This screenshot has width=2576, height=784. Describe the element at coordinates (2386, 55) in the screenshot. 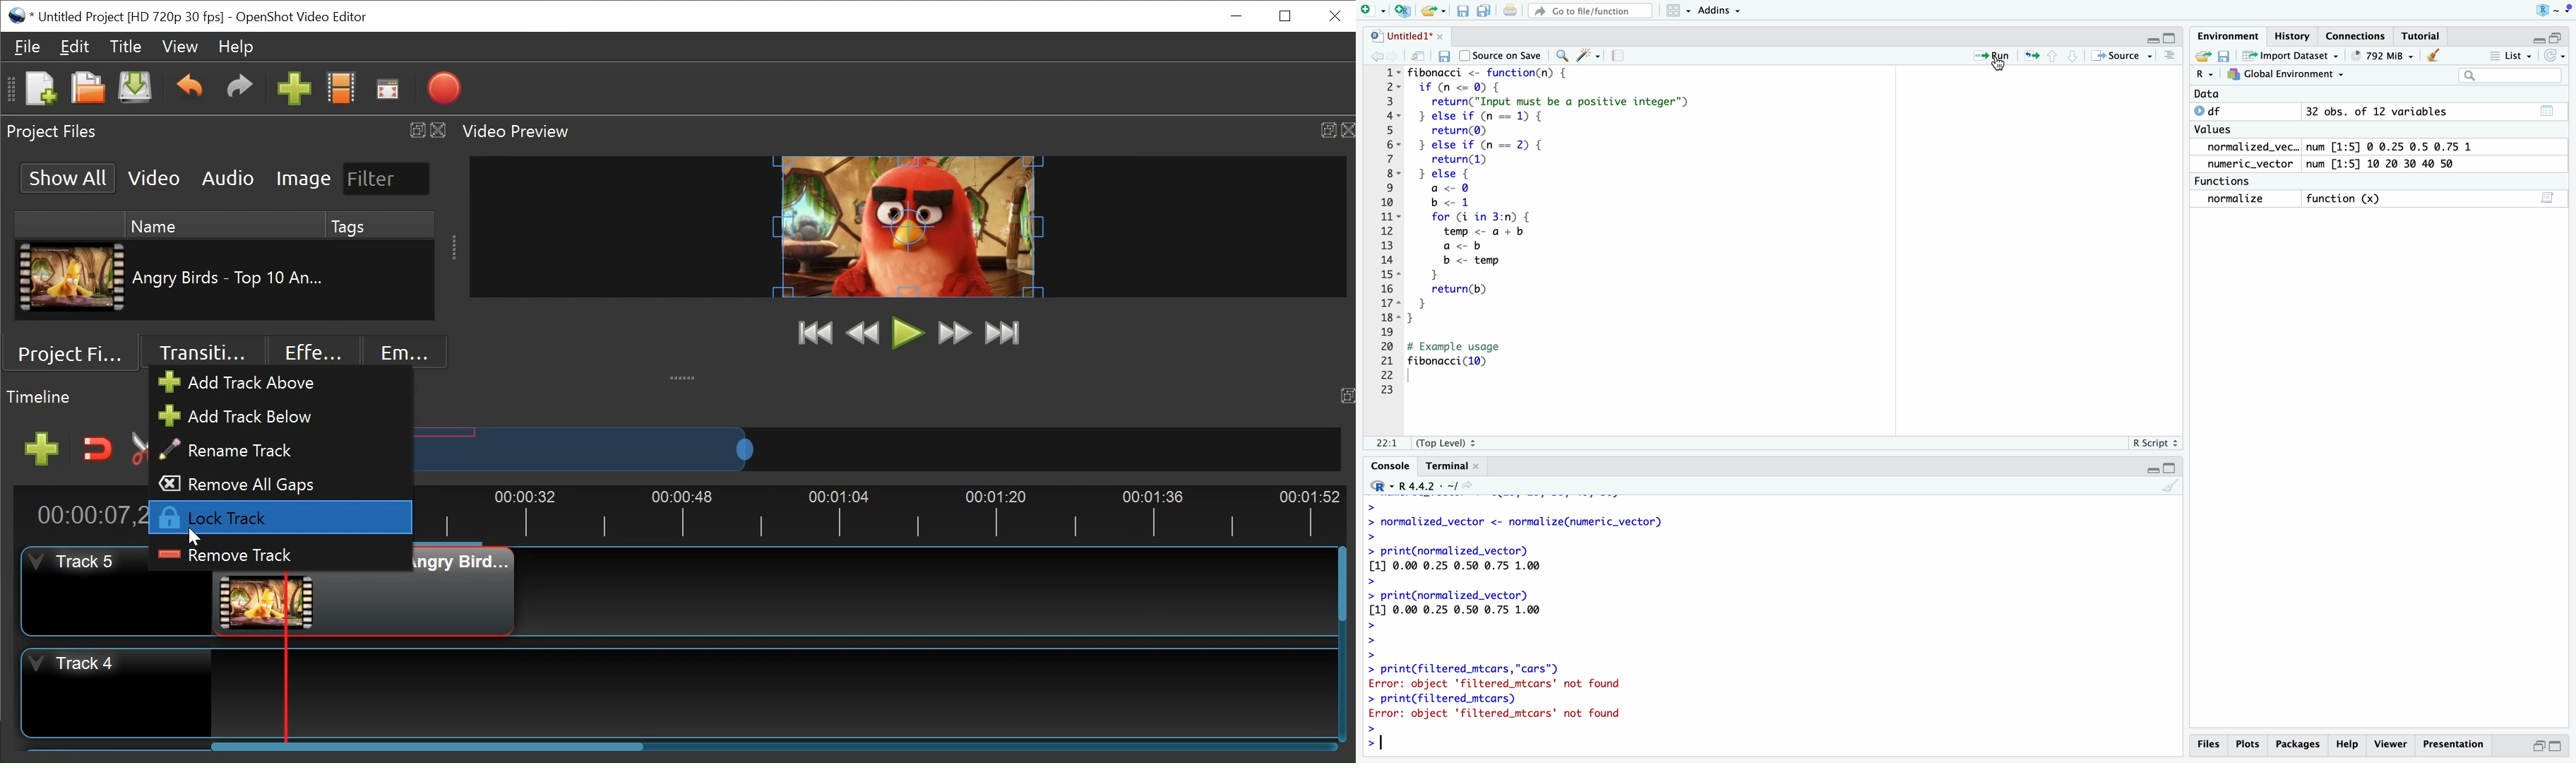

I see `264 MiB` at that location.